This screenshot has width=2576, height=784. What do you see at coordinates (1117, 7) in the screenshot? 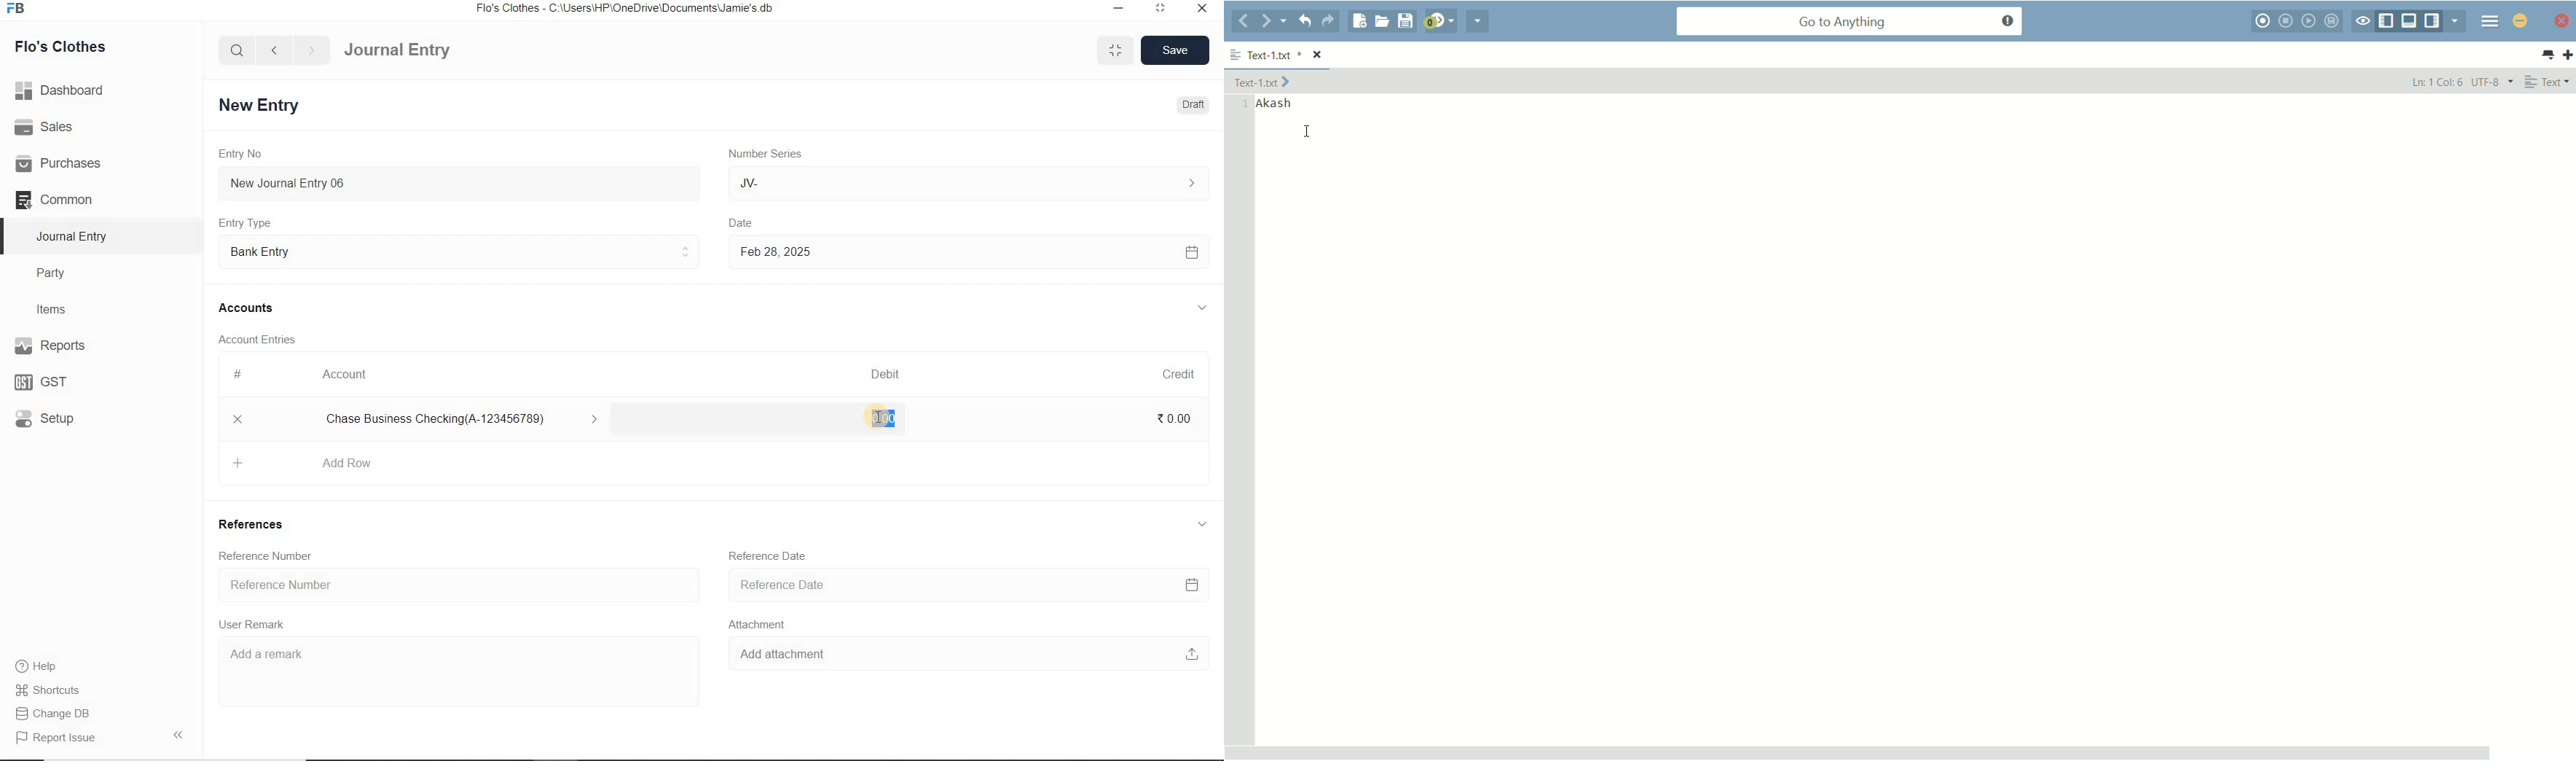
I see `minimize` at bounding box center [1117, 7].